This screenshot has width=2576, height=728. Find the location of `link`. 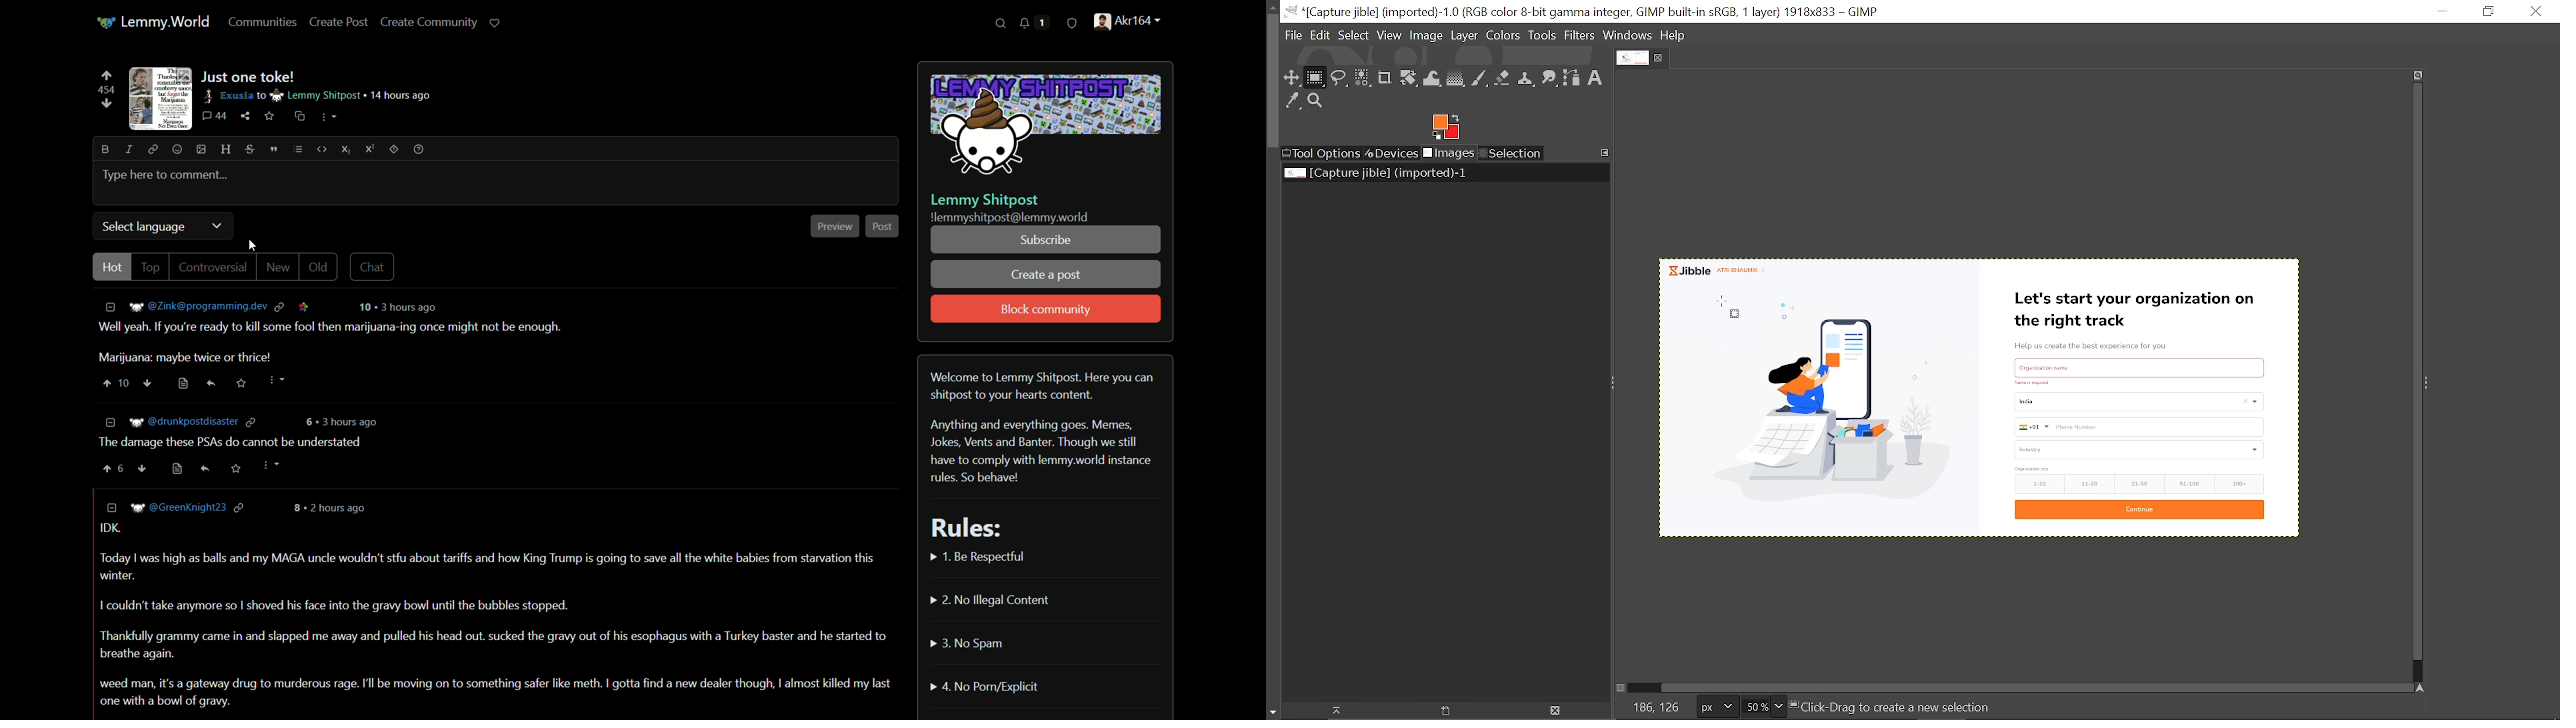

link is located at coordinates (257, 422).